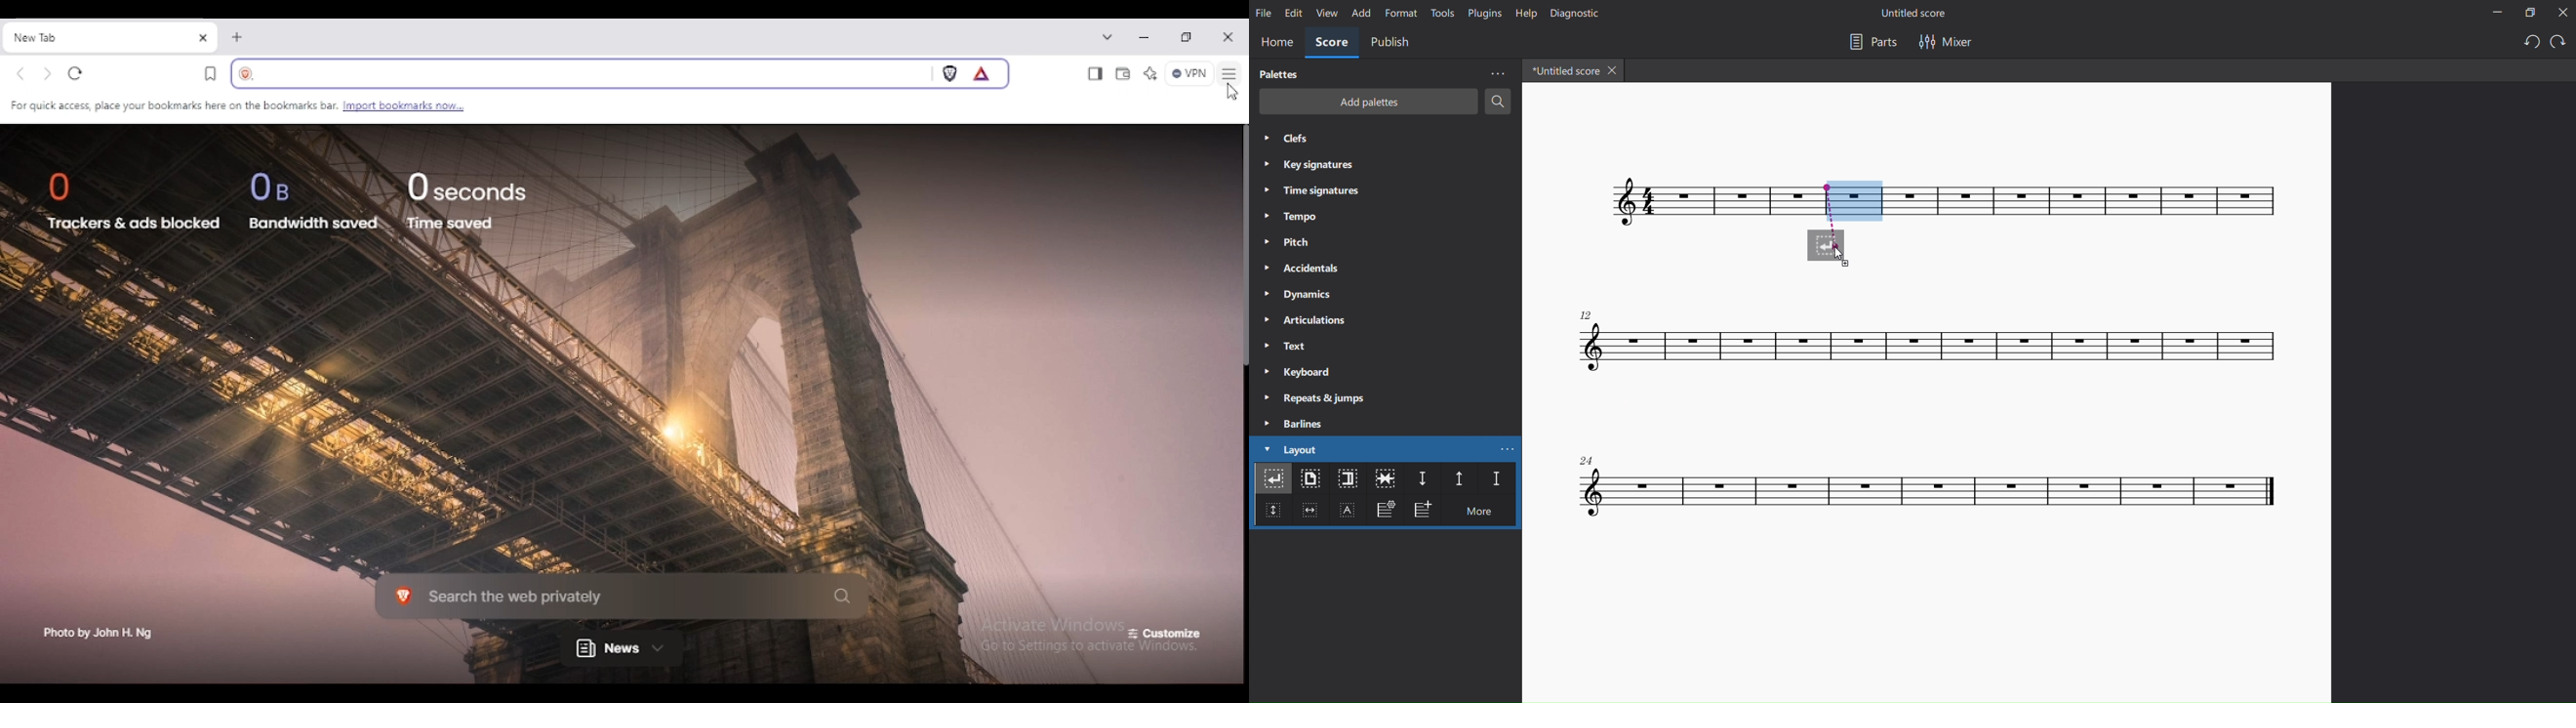 The height and width of the screenshot is (728, 2576). What do you see at coordinates (1841, 216) in the screenshot?
I see `inserting area` at bounding box center [1841, 216].